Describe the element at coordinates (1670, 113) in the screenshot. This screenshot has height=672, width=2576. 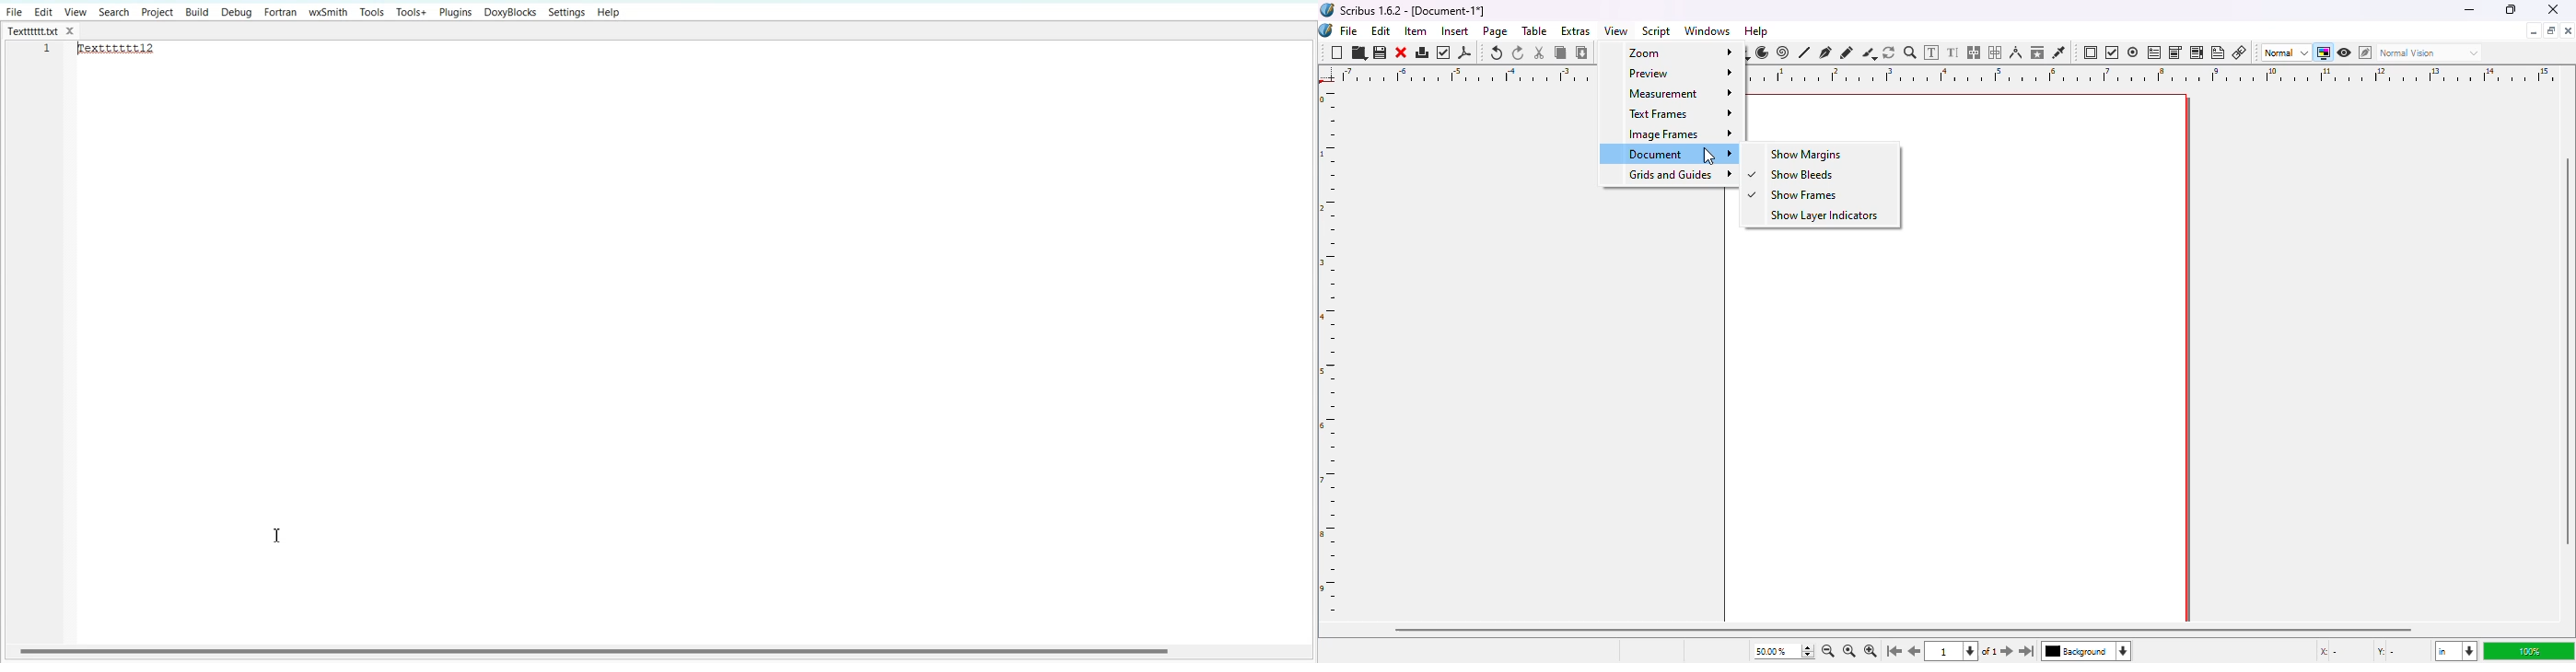
I see `text frames` at that location.